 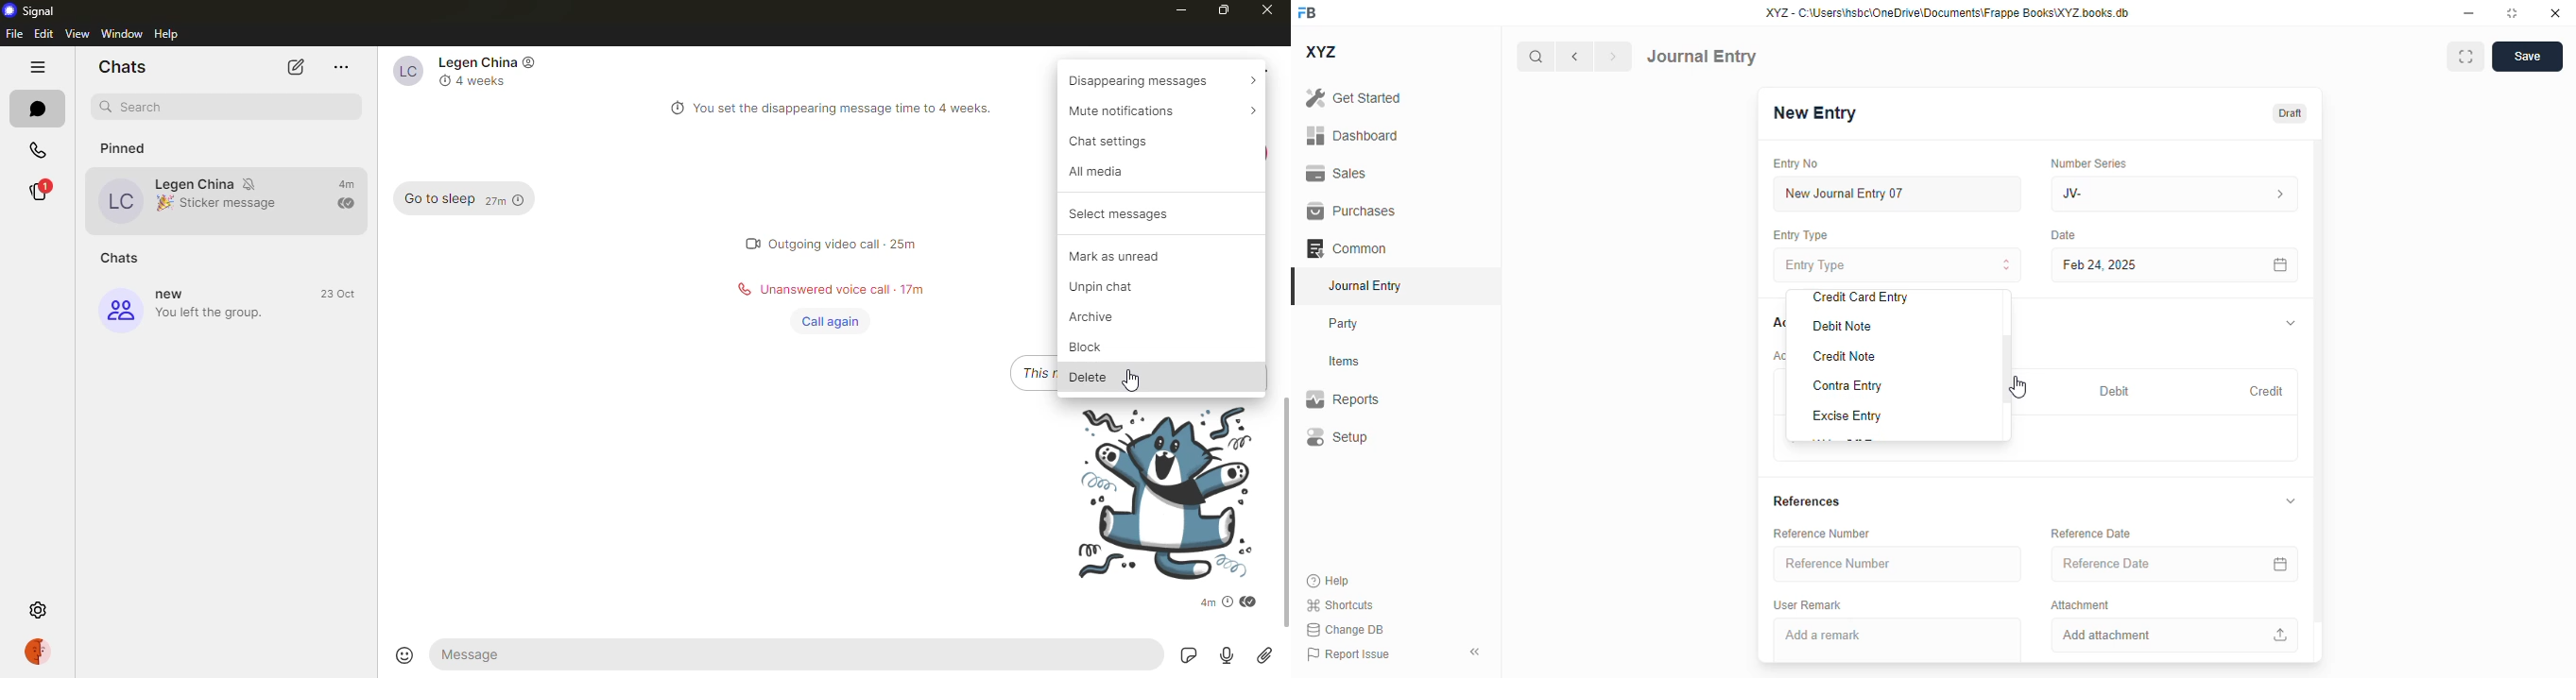 I want to click on stories, so click(x=38, y=191).